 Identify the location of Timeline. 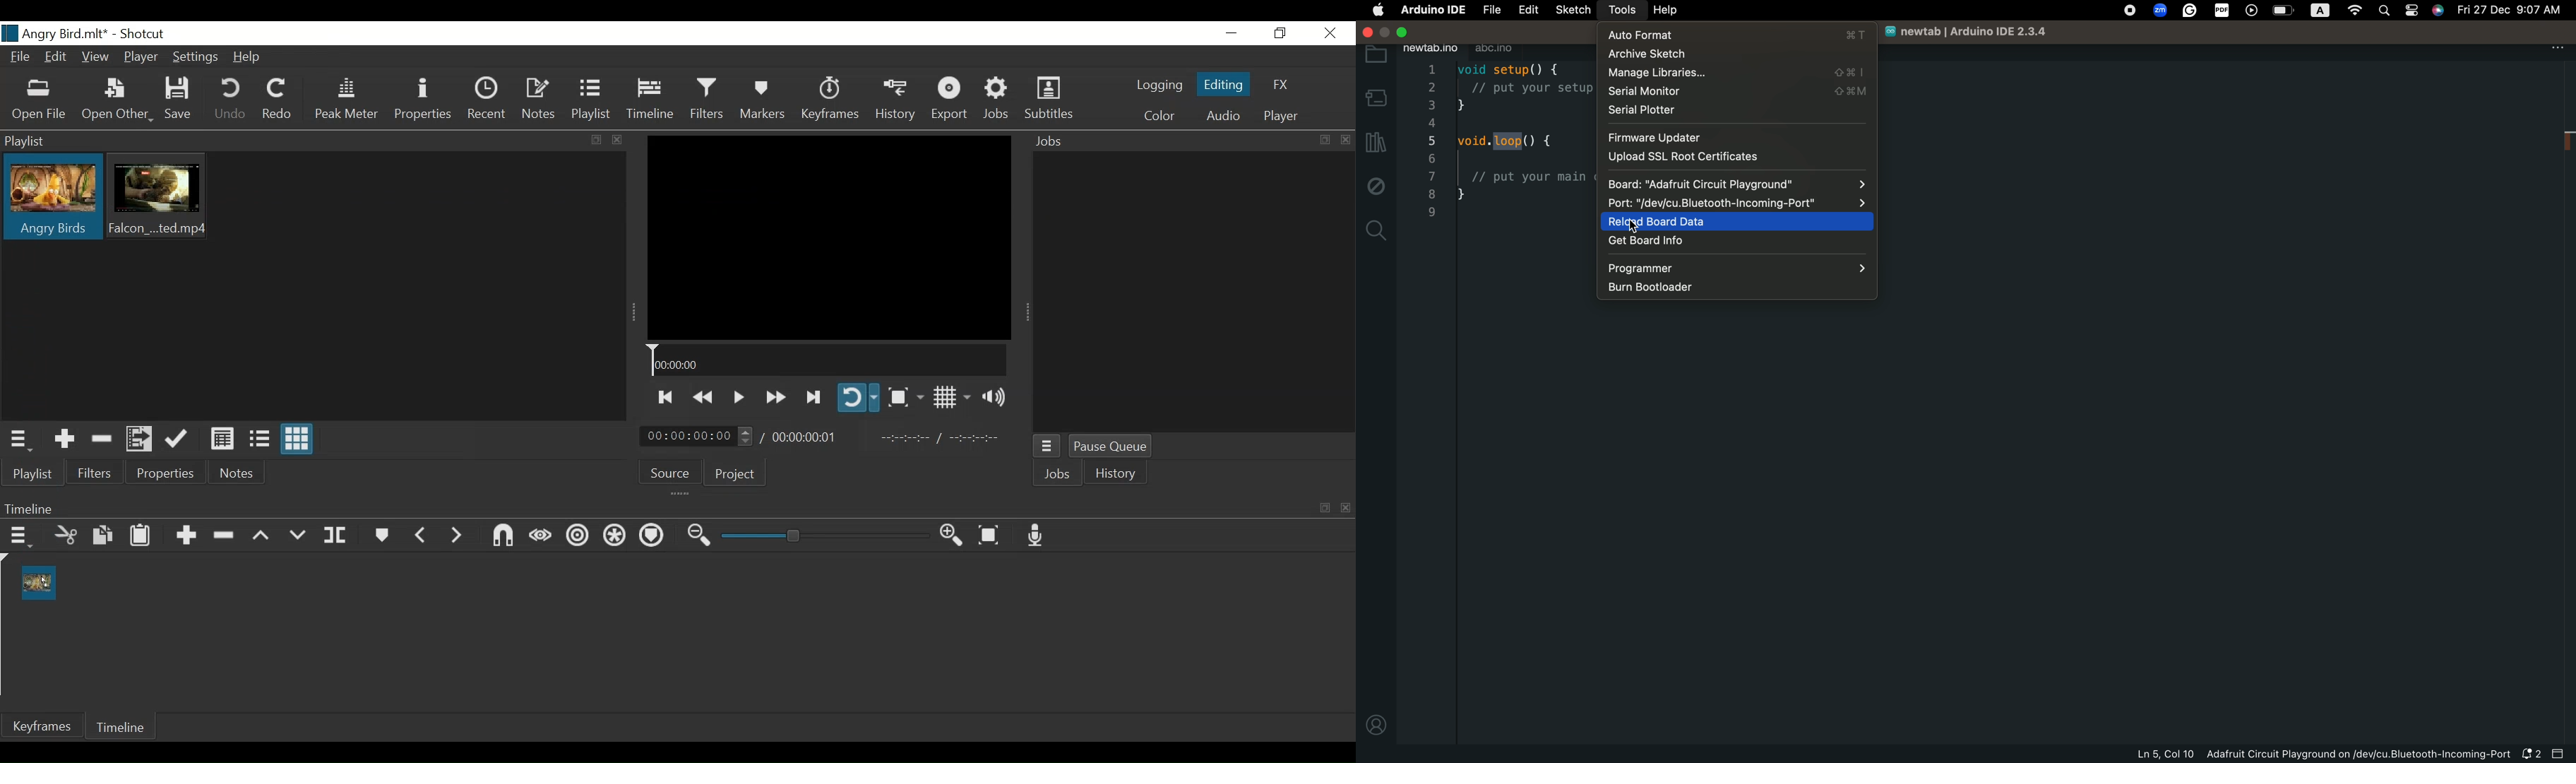
(650, 101).